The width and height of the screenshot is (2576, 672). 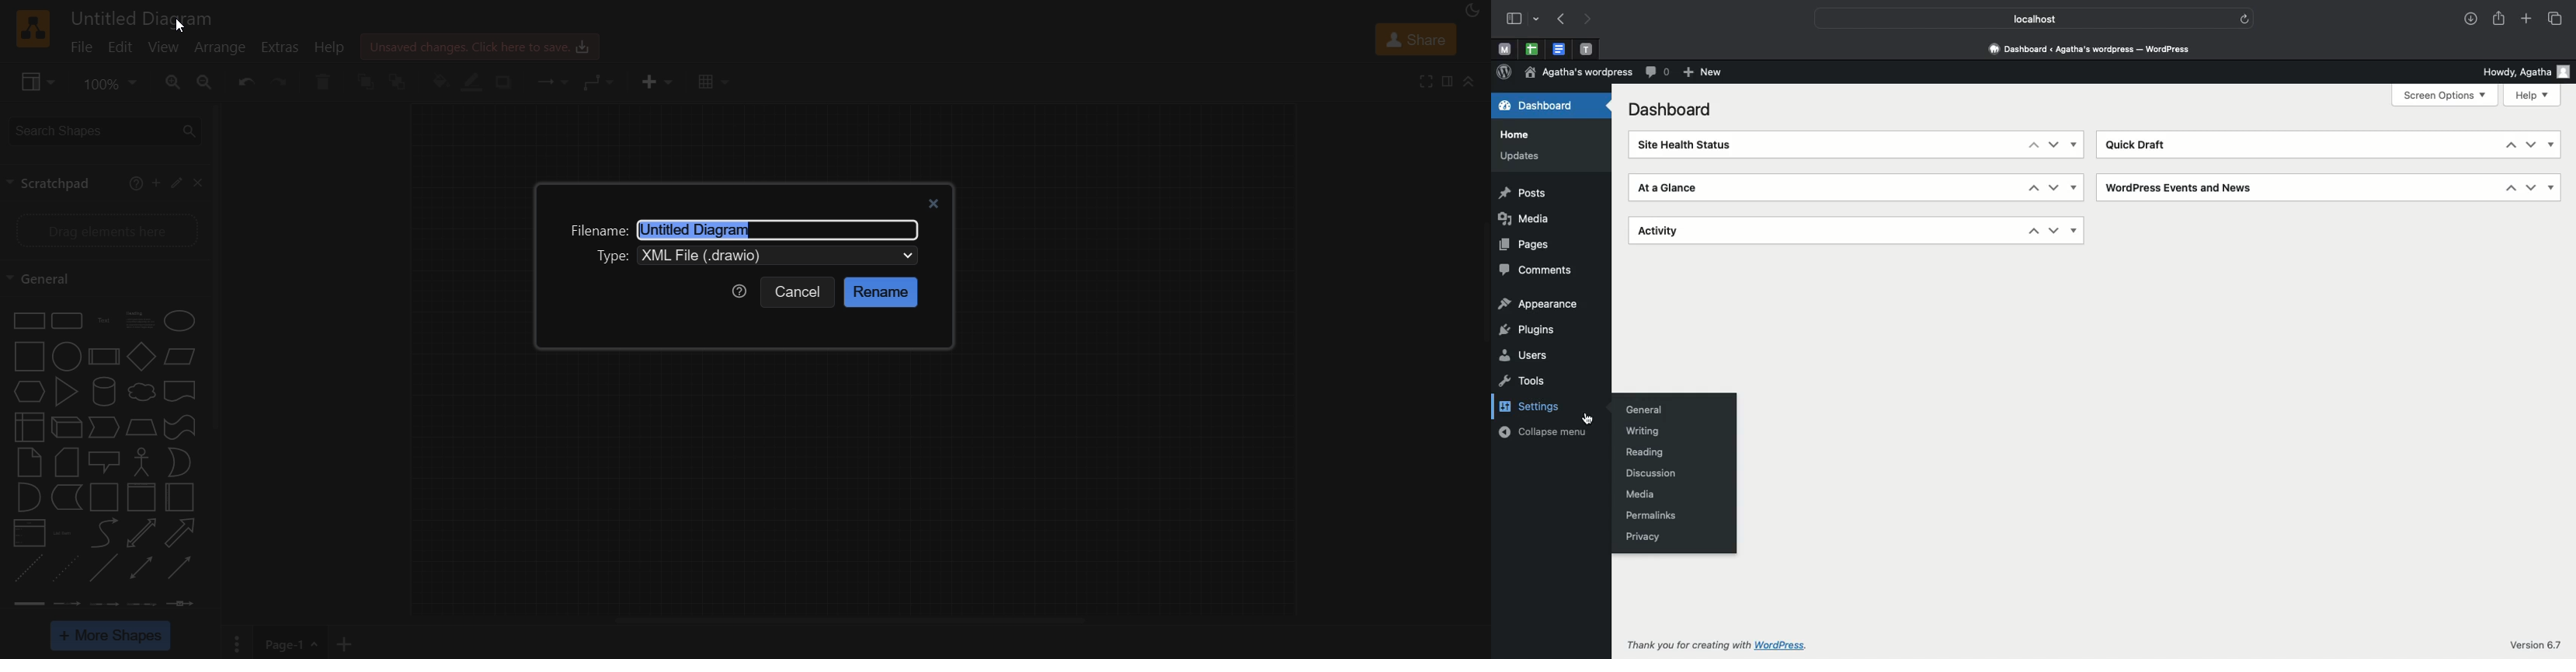 What do you see at coordinates (596, 231) in the screenshot?
I see `file name` at bounding box center [596, 231].